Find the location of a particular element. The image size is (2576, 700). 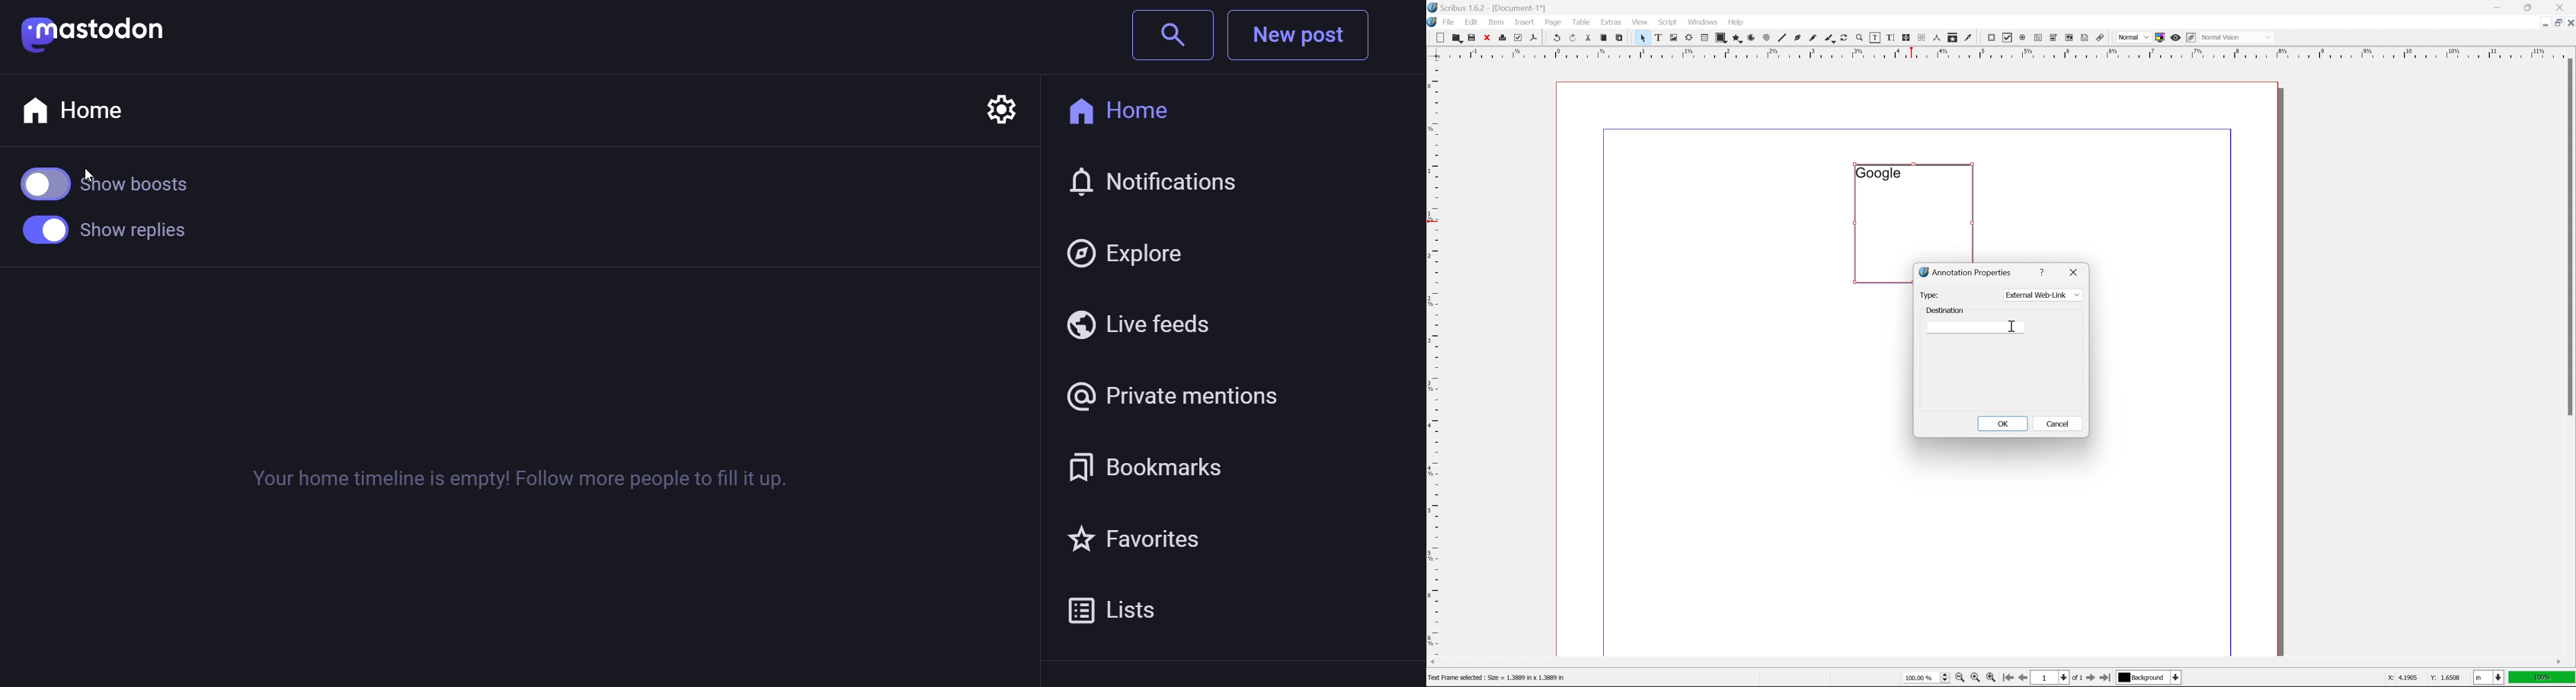

item is located at coordinates (1499, 21).